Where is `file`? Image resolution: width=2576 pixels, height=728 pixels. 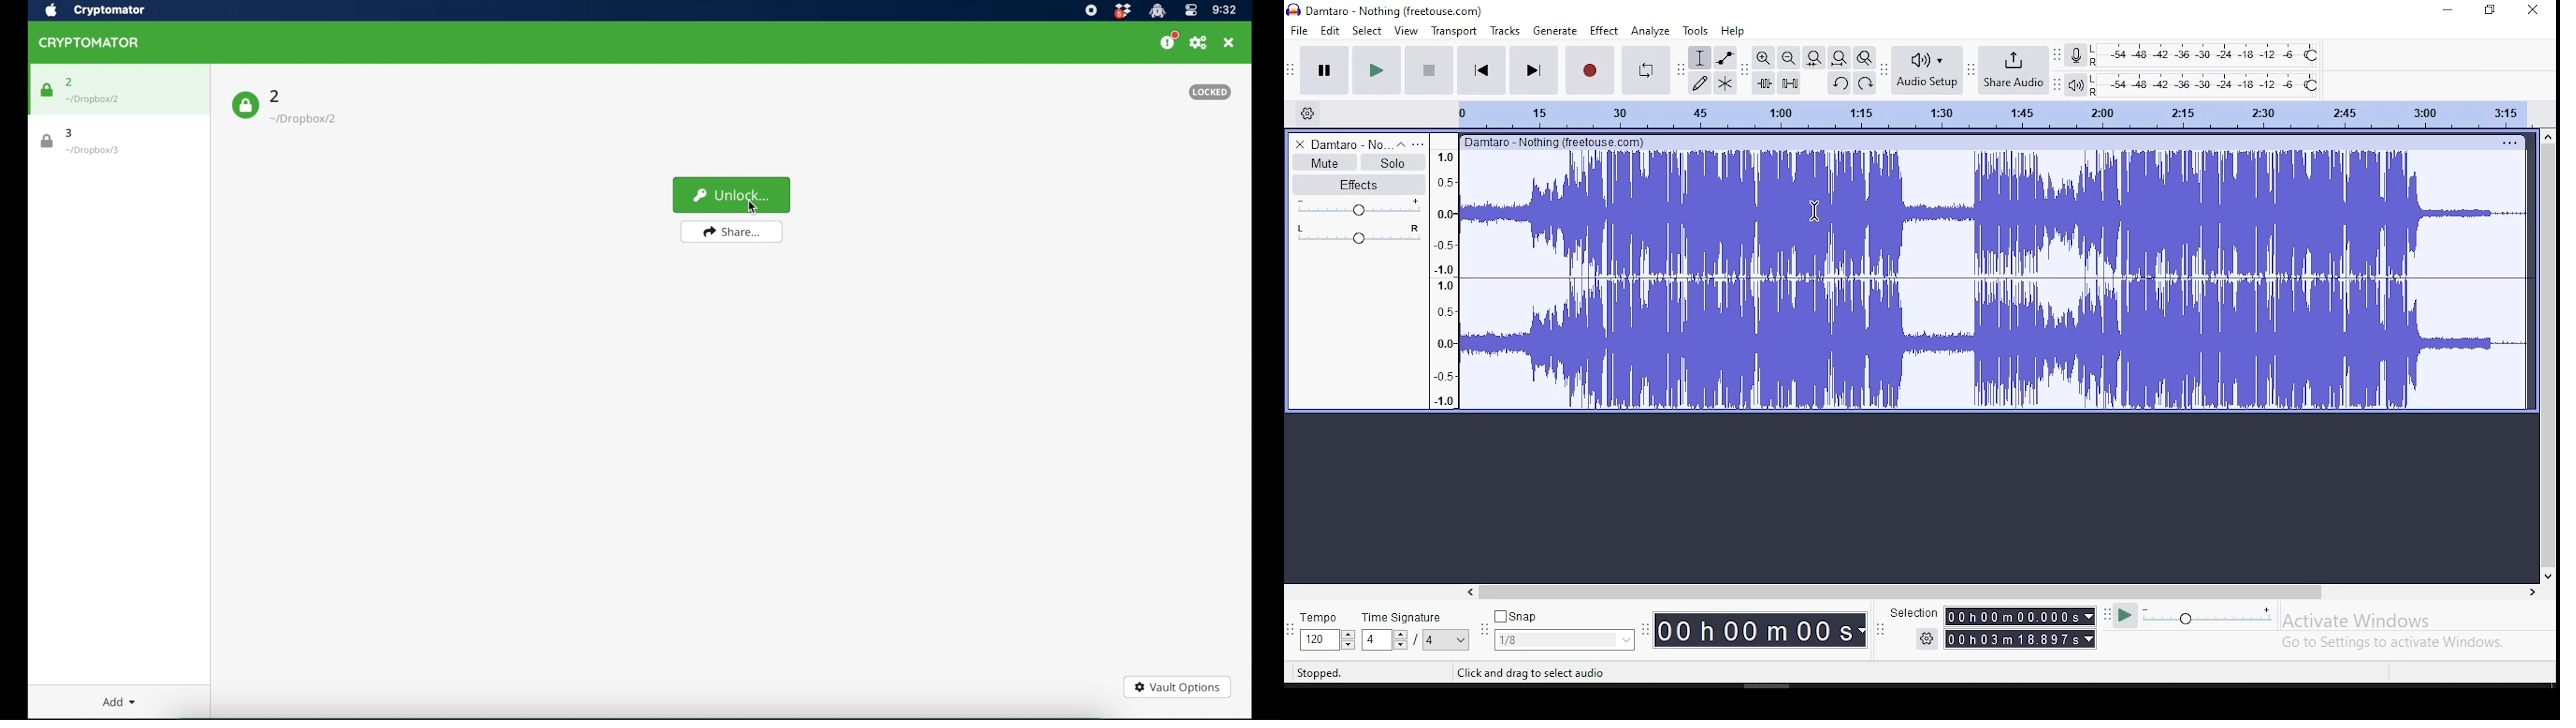
file is located at coordinates (1298, 29).